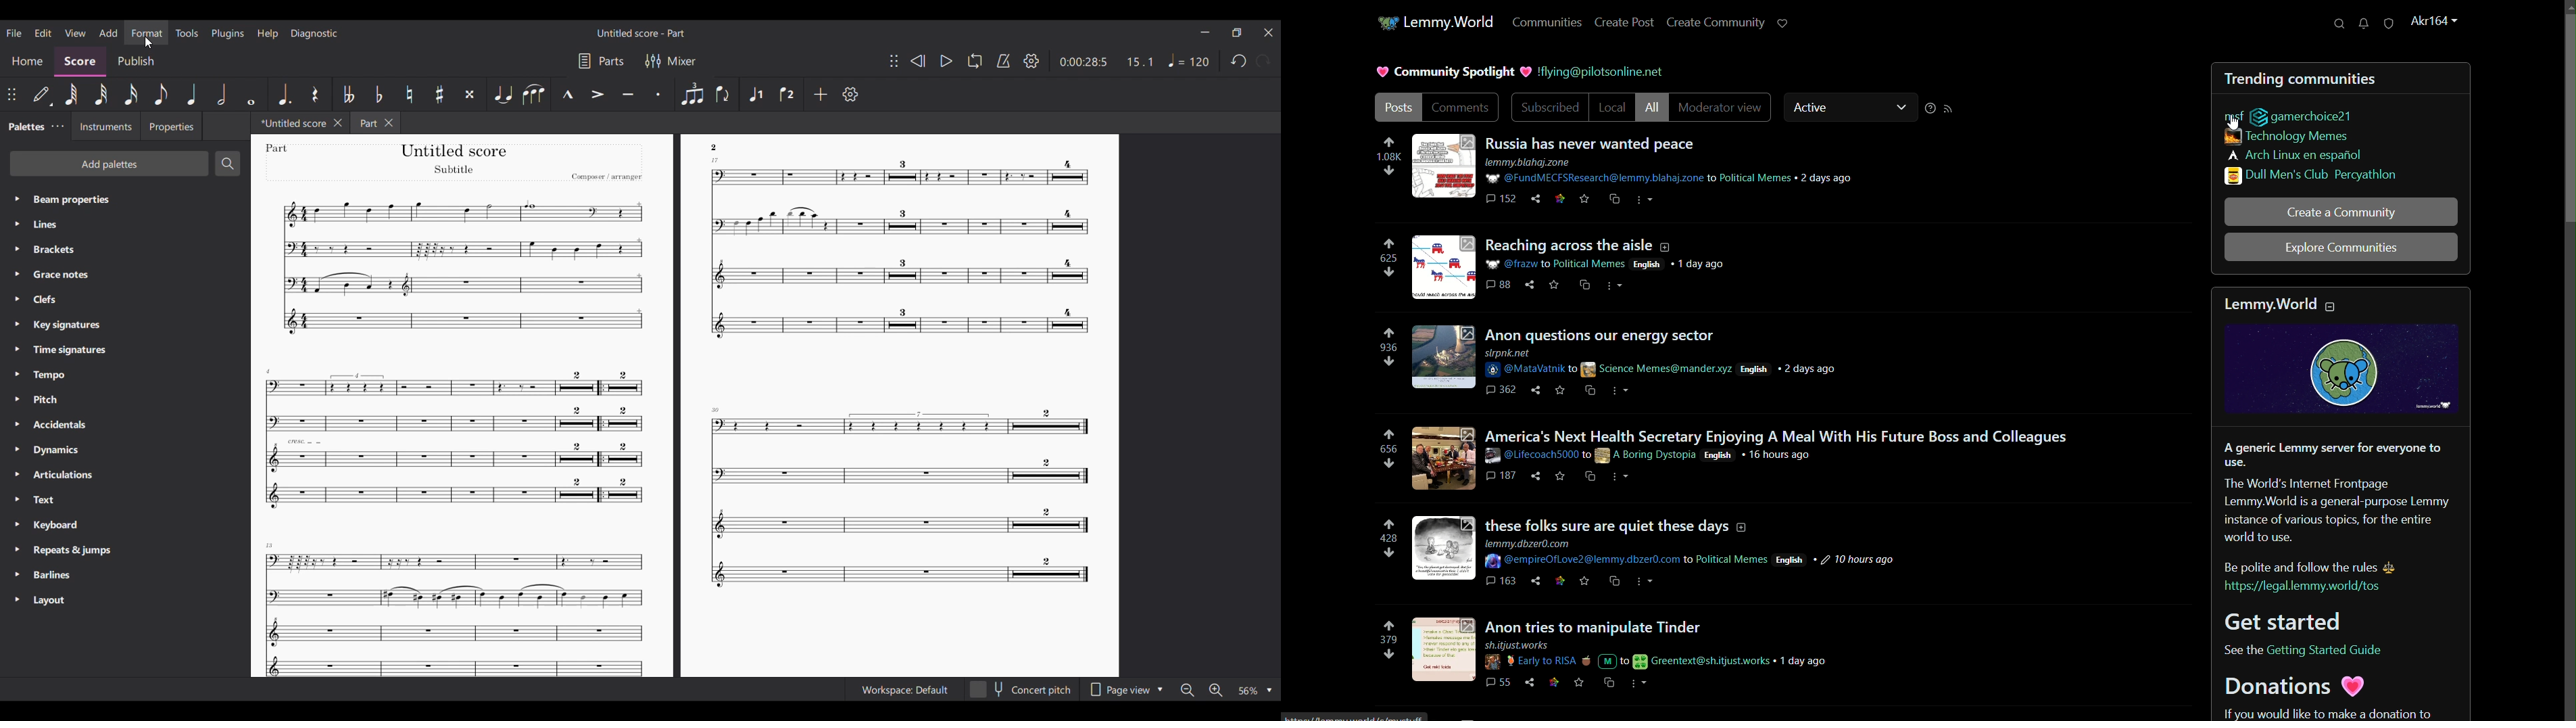  I want to click on Augmentation dot, so click(283, 94).